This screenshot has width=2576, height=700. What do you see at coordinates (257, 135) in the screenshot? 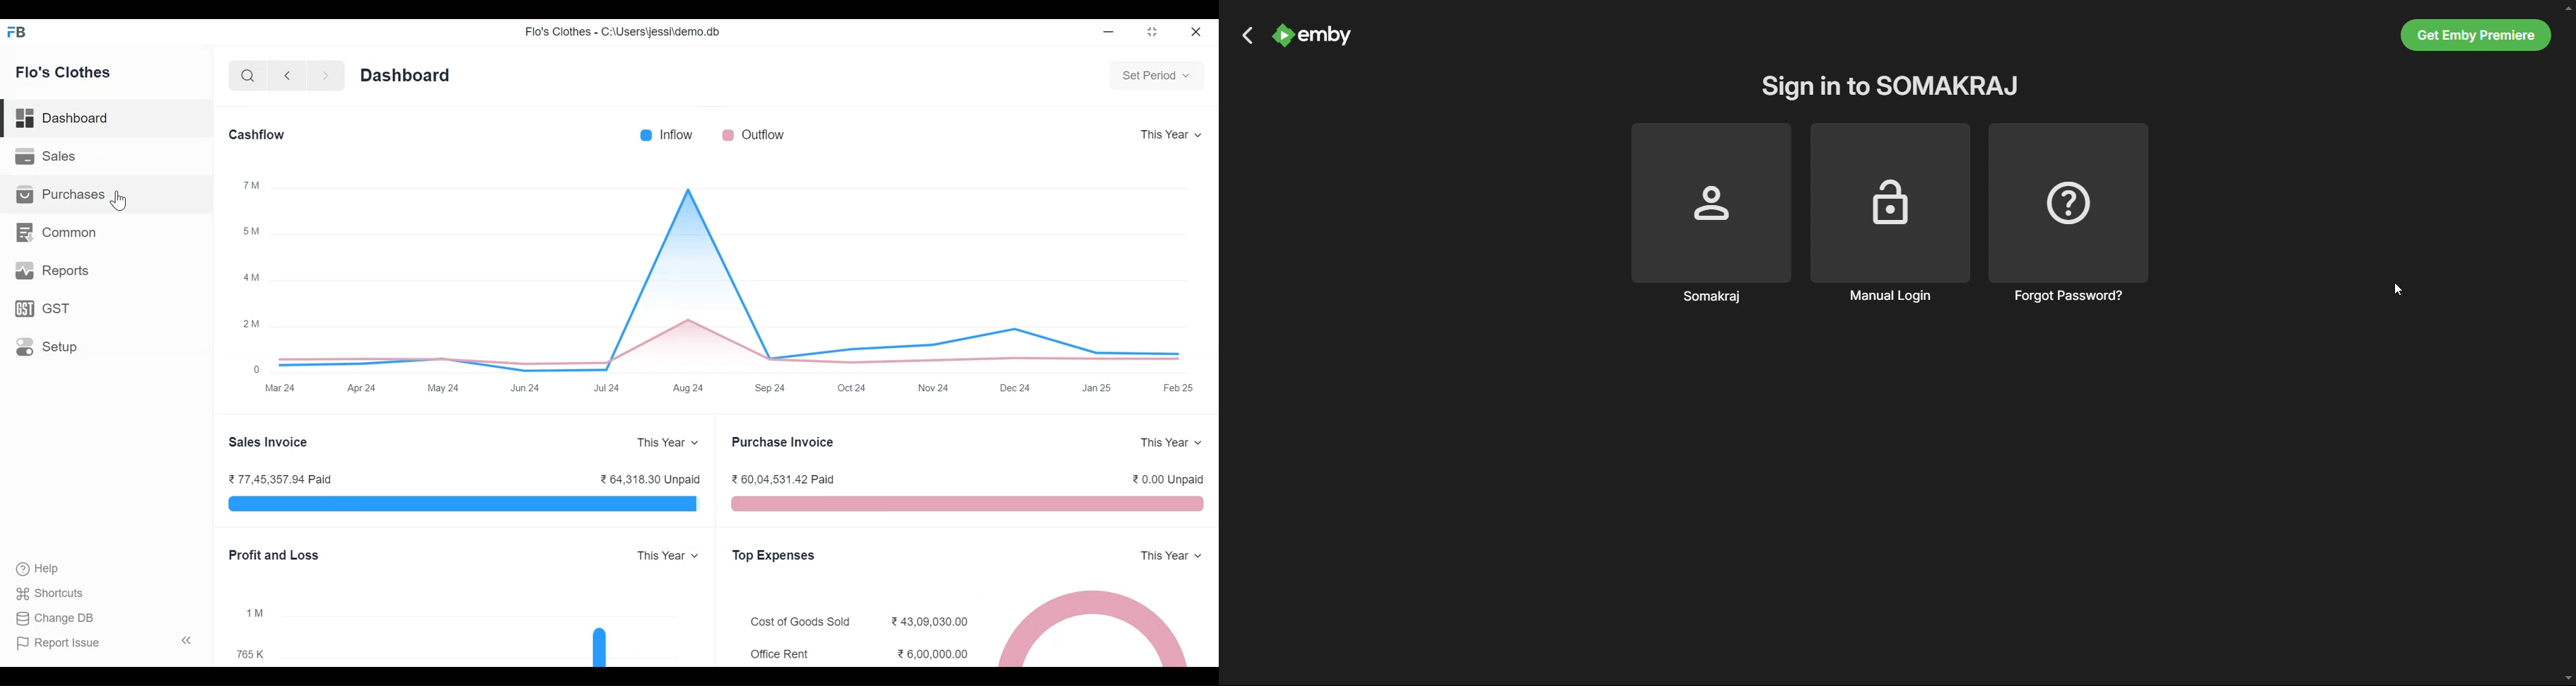
I see `Cashflow` at bounding box center [257, 135].